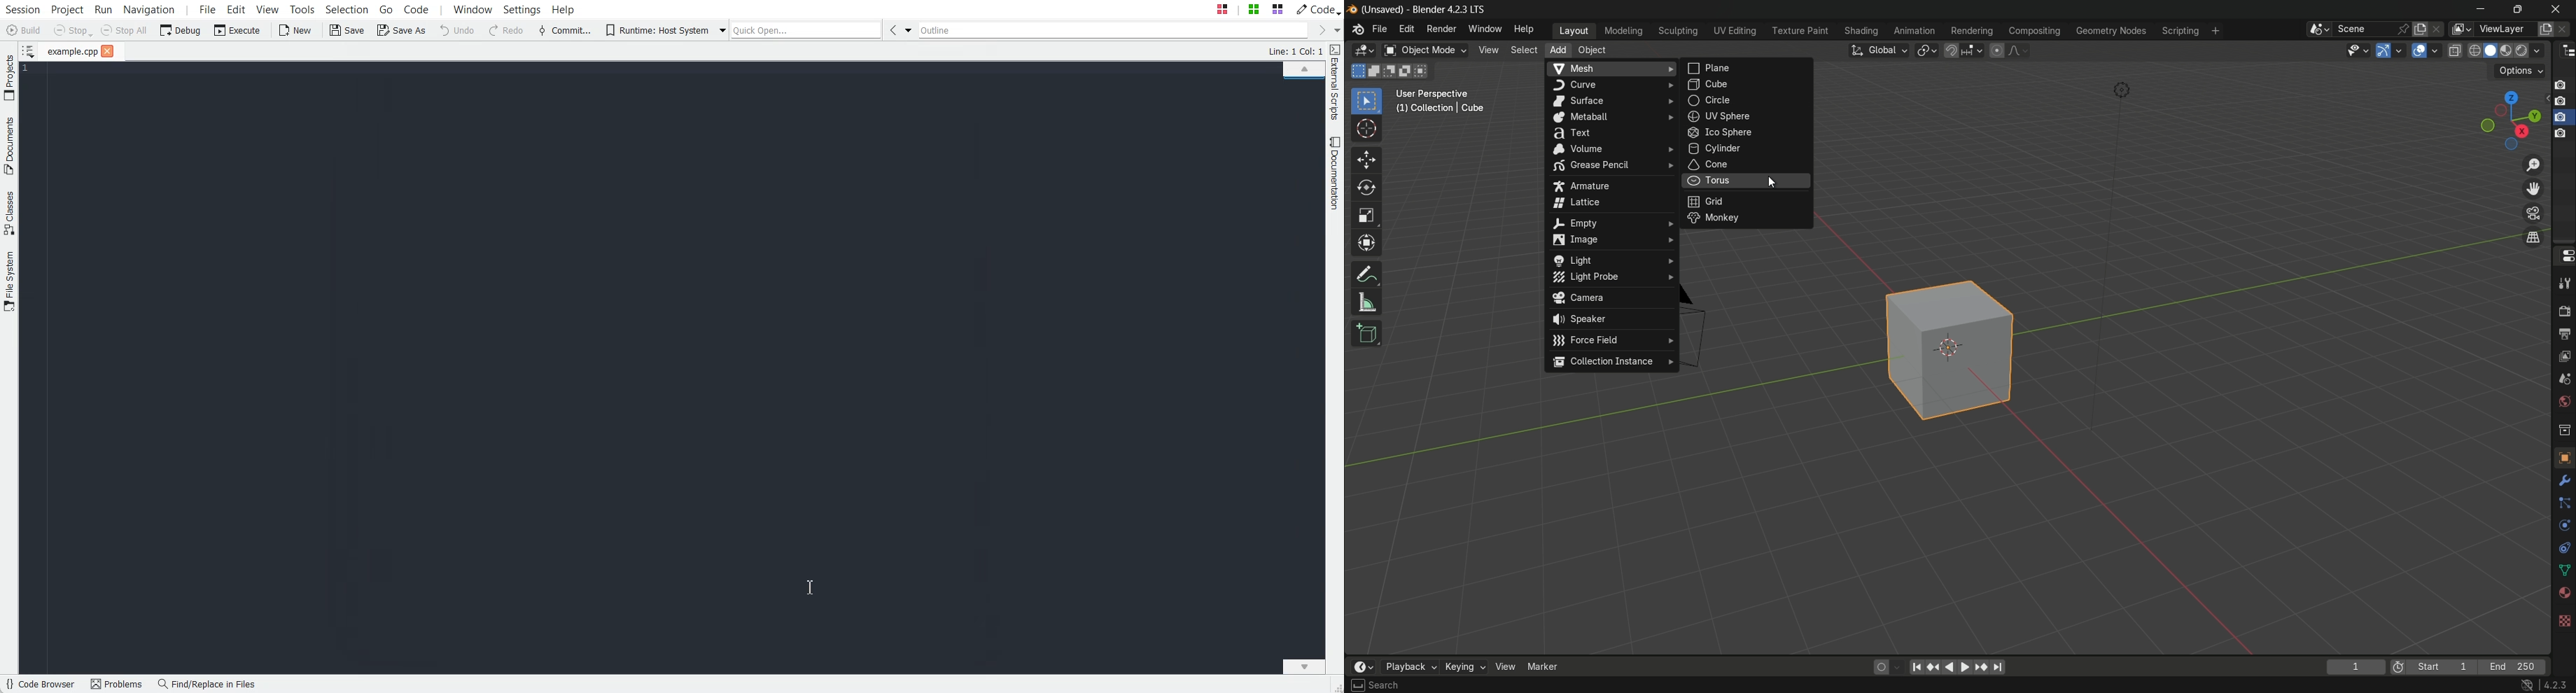 This screenshot has width=2576, height=700. Describe the element at coordinates (1543, 666) in the screenshot. I see `marker` at that location.